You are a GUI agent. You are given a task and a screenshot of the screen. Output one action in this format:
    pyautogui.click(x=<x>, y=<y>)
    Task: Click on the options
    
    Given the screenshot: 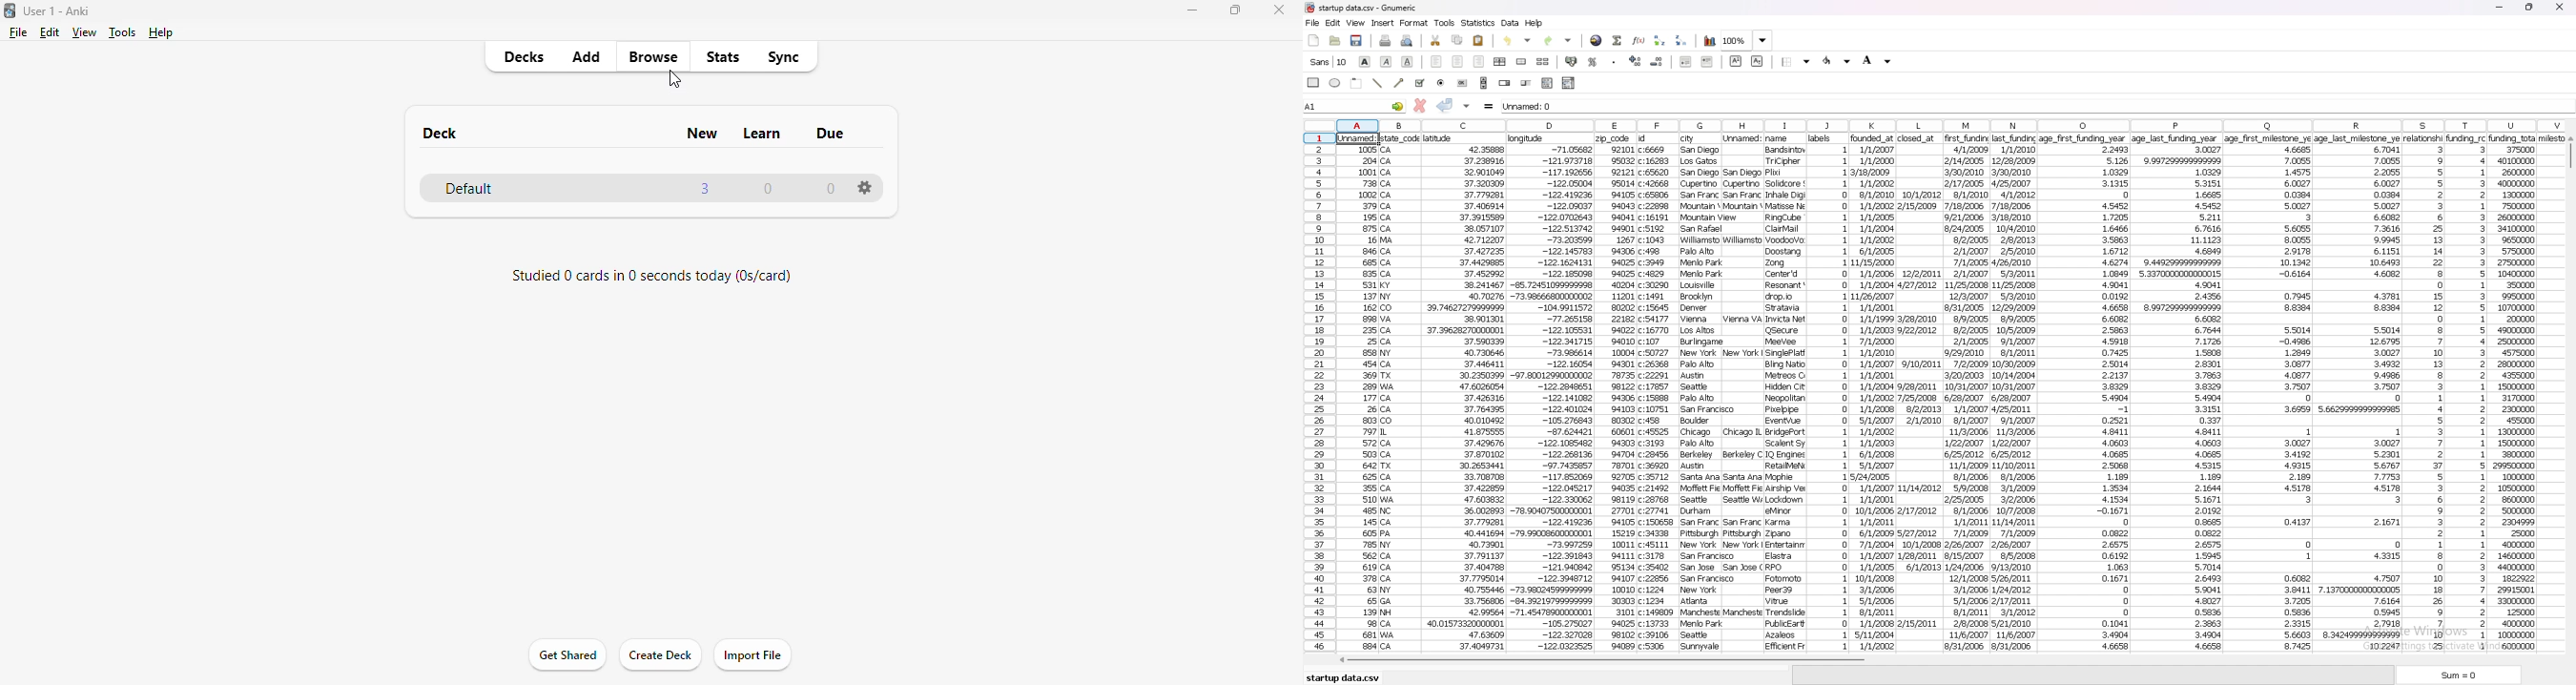 What is the action you would take?
    pyautogui.click(x=865, y=187)
    